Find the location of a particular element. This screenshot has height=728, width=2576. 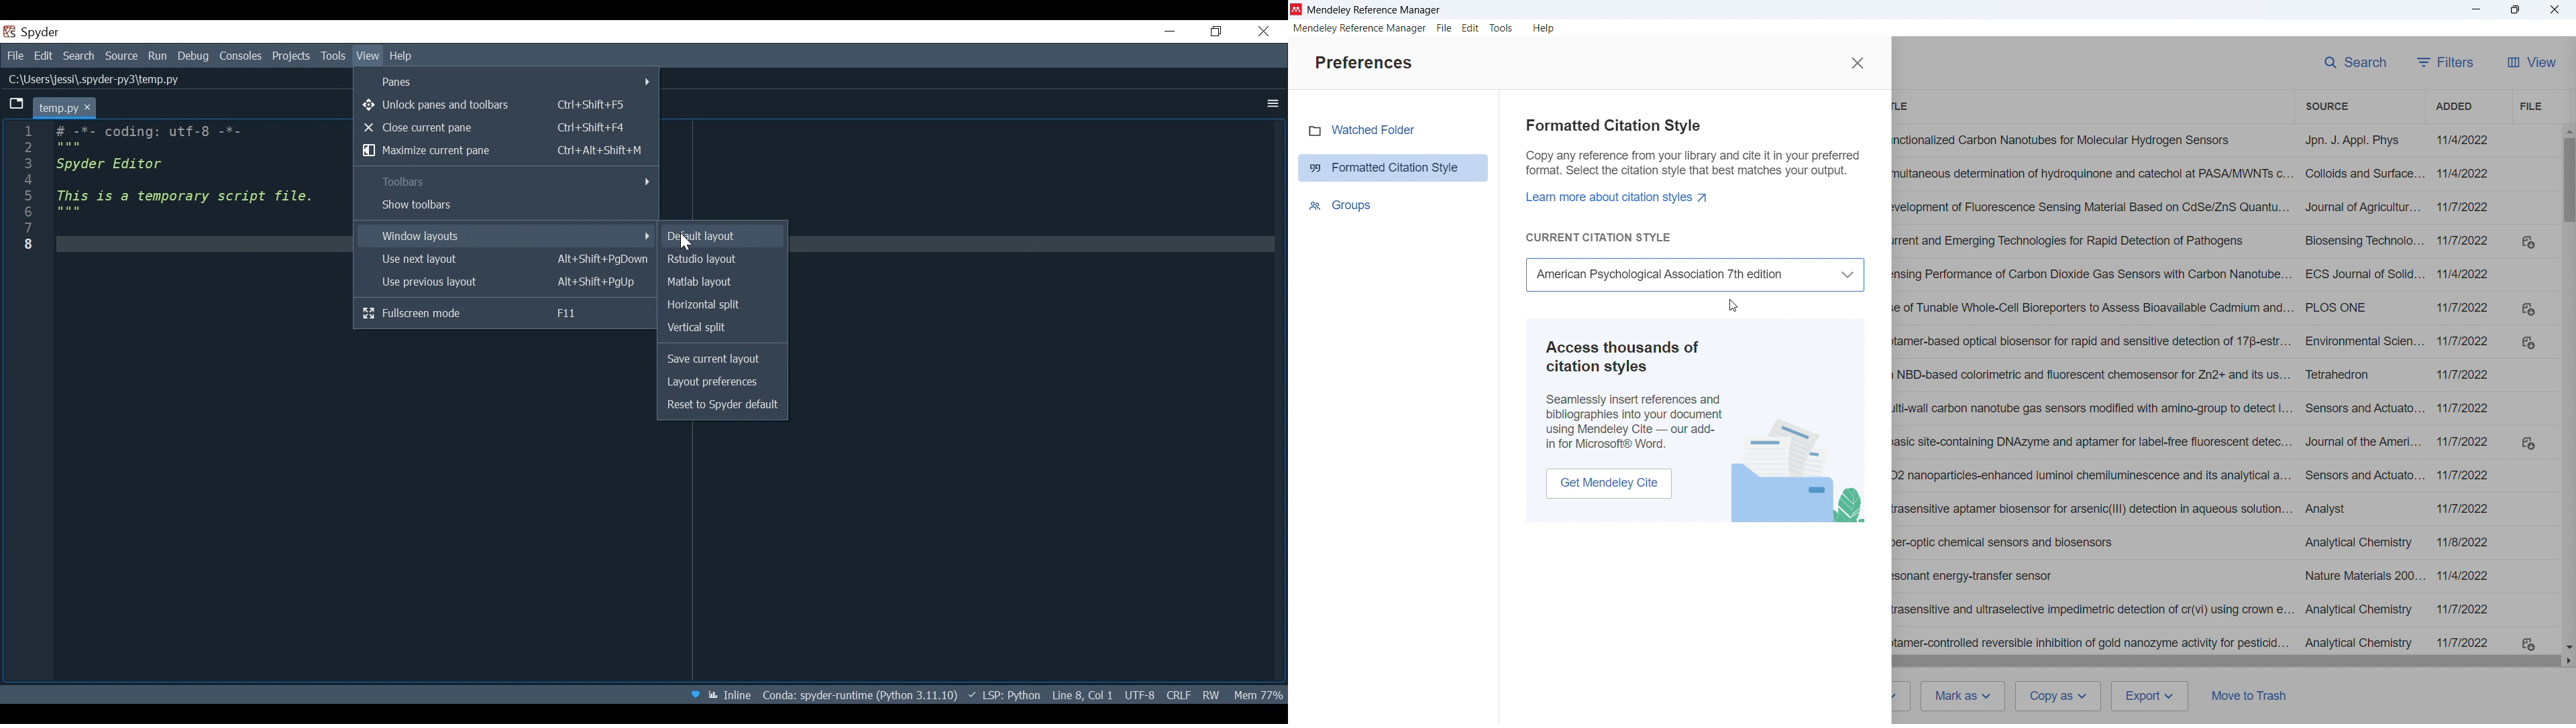

Horizontal split is located at coordinates (722, 304).